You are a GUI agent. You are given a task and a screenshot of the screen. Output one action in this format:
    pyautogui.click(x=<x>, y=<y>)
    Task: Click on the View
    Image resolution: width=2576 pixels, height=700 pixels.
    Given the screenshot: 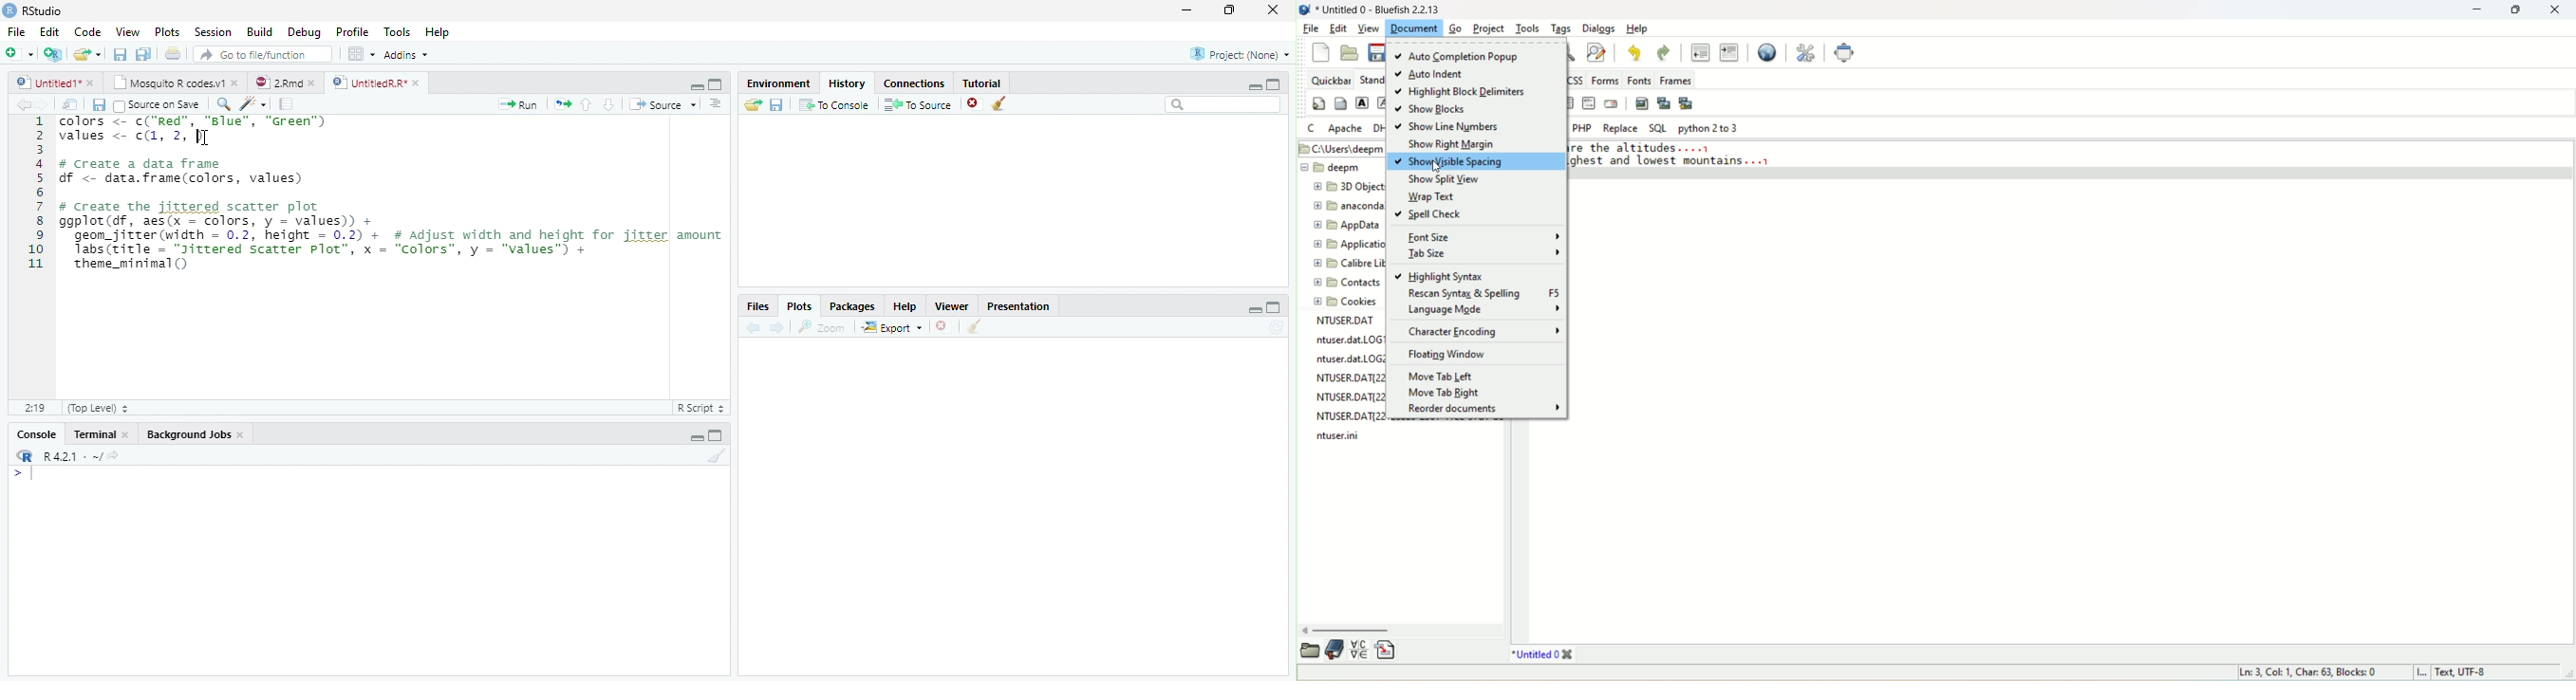 What is the action you would take?
    pyautogui.click(x=127, y=31)
    